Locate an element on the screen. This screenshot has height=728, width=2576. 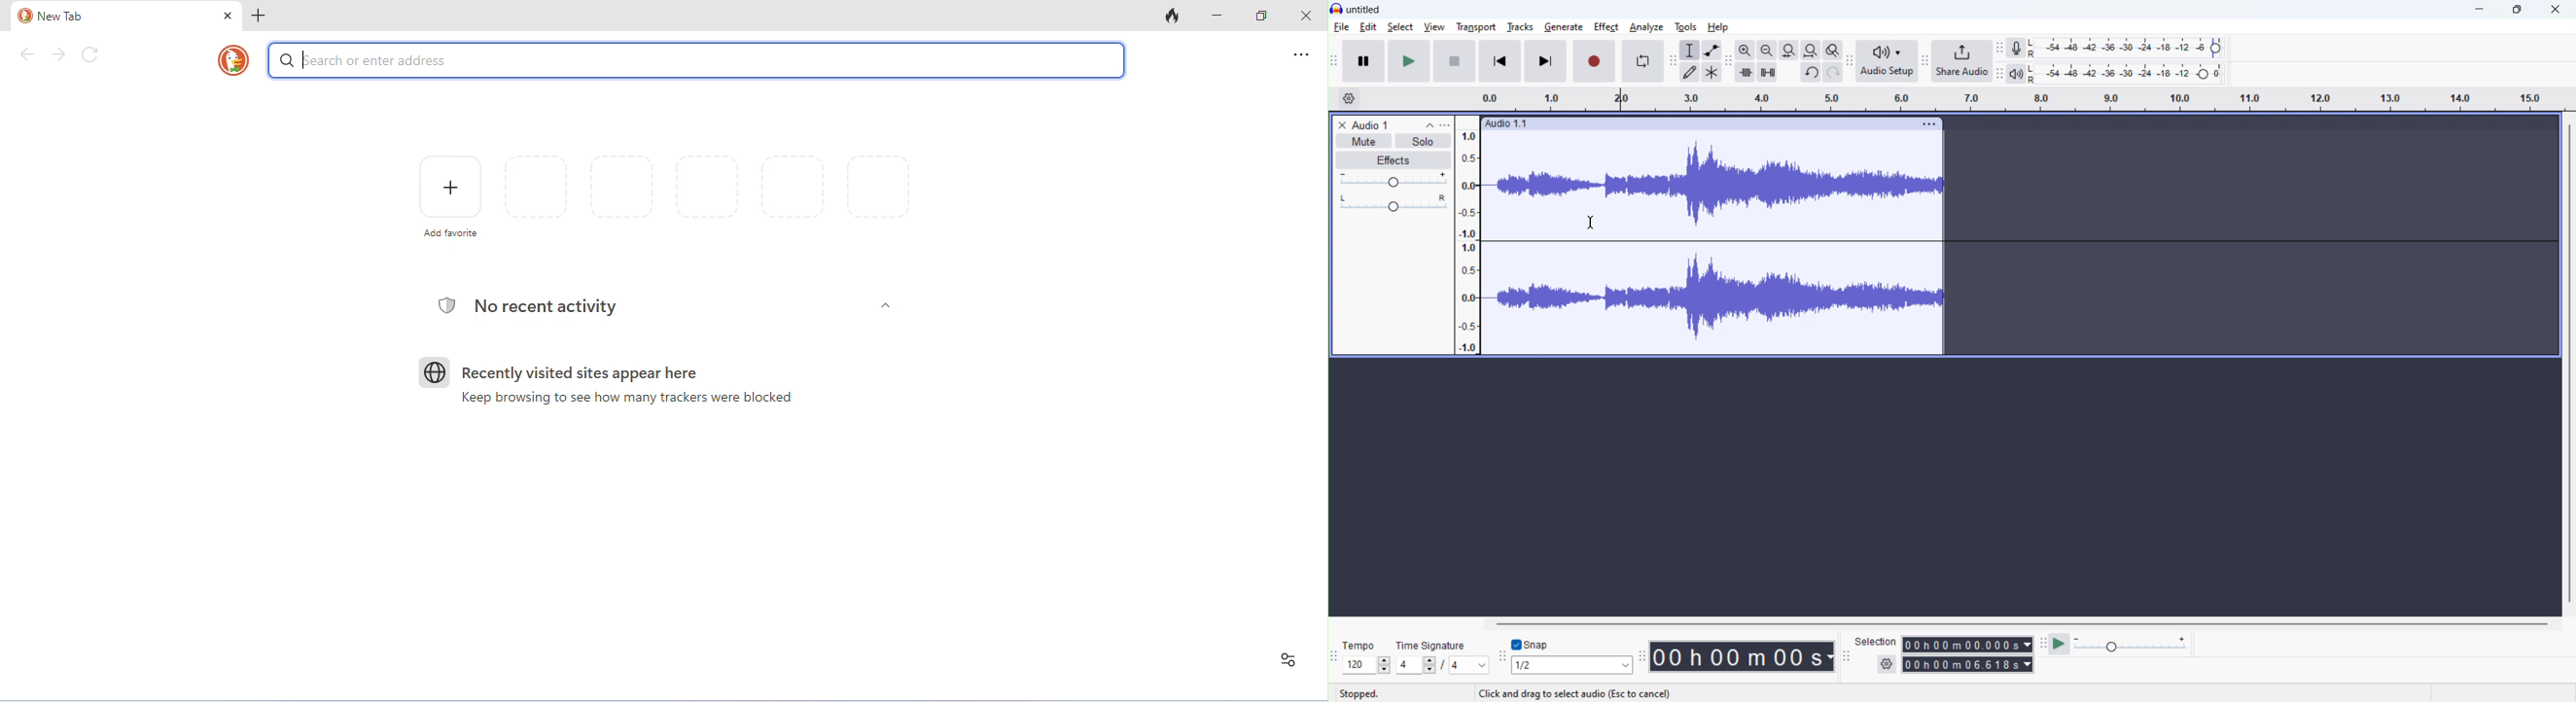
minimize is located at coordinates (2479, 10).